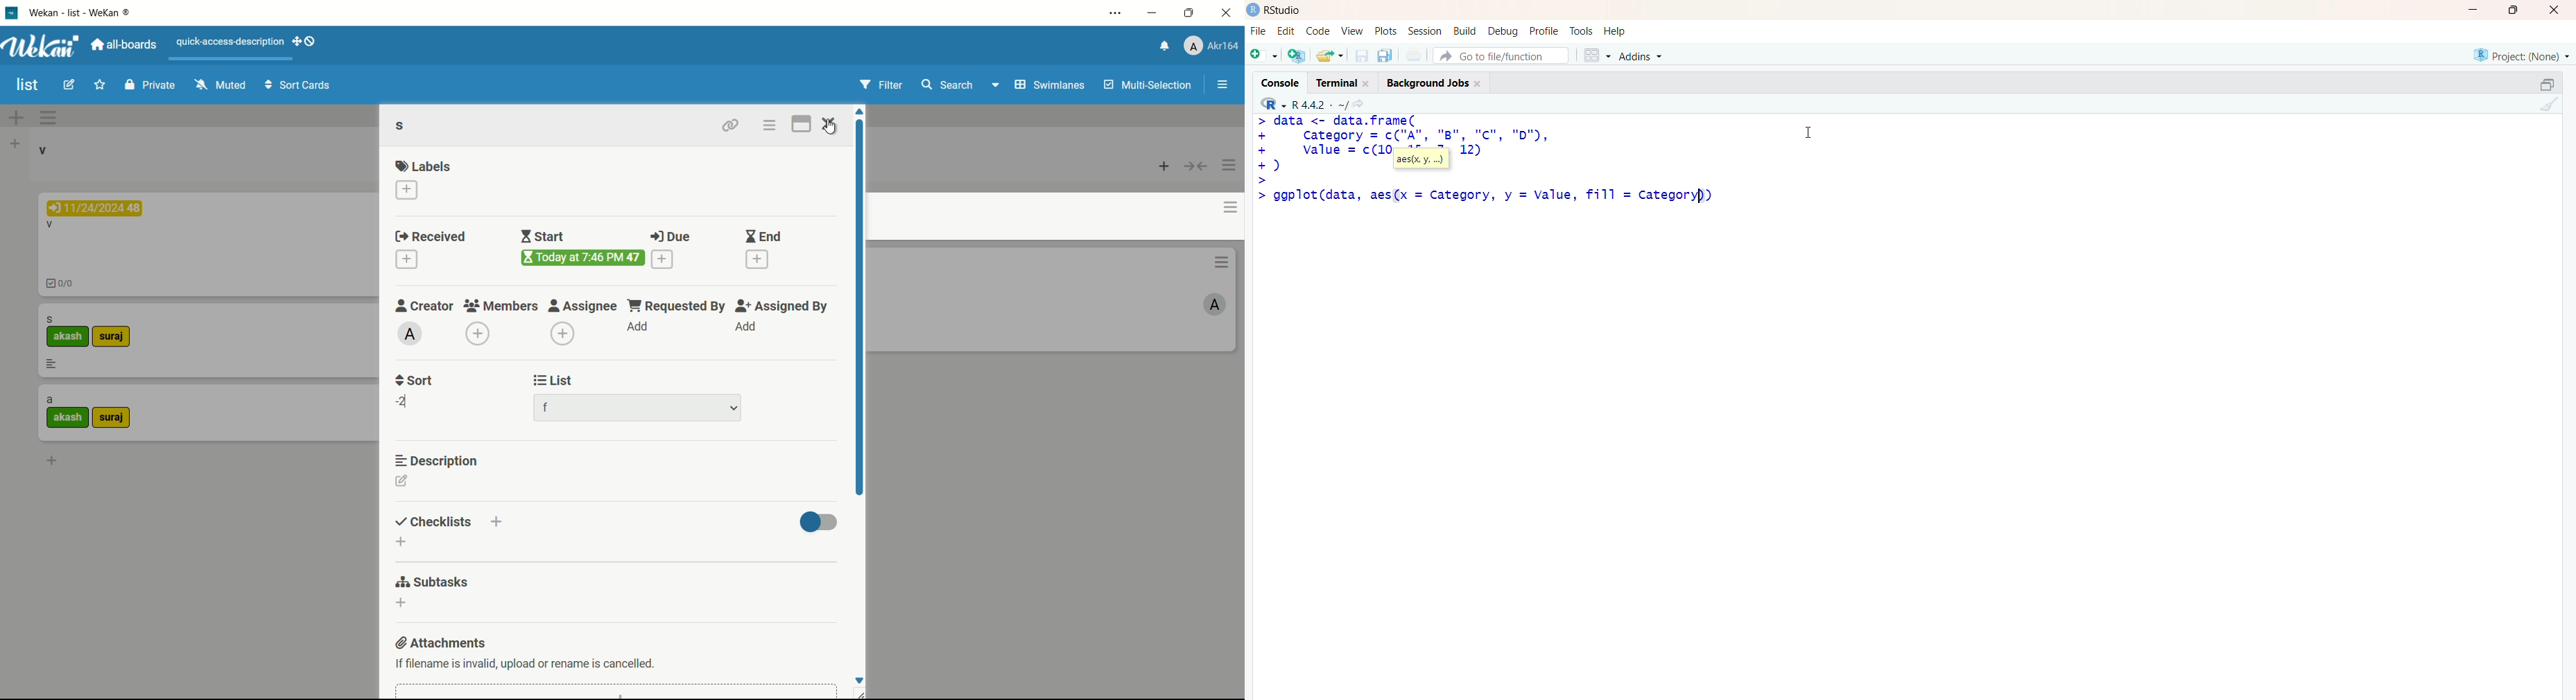 The image size is (2576, 700). Describe the element at coordinates (422, 305) in the screenshot. I see `creator` at that location.